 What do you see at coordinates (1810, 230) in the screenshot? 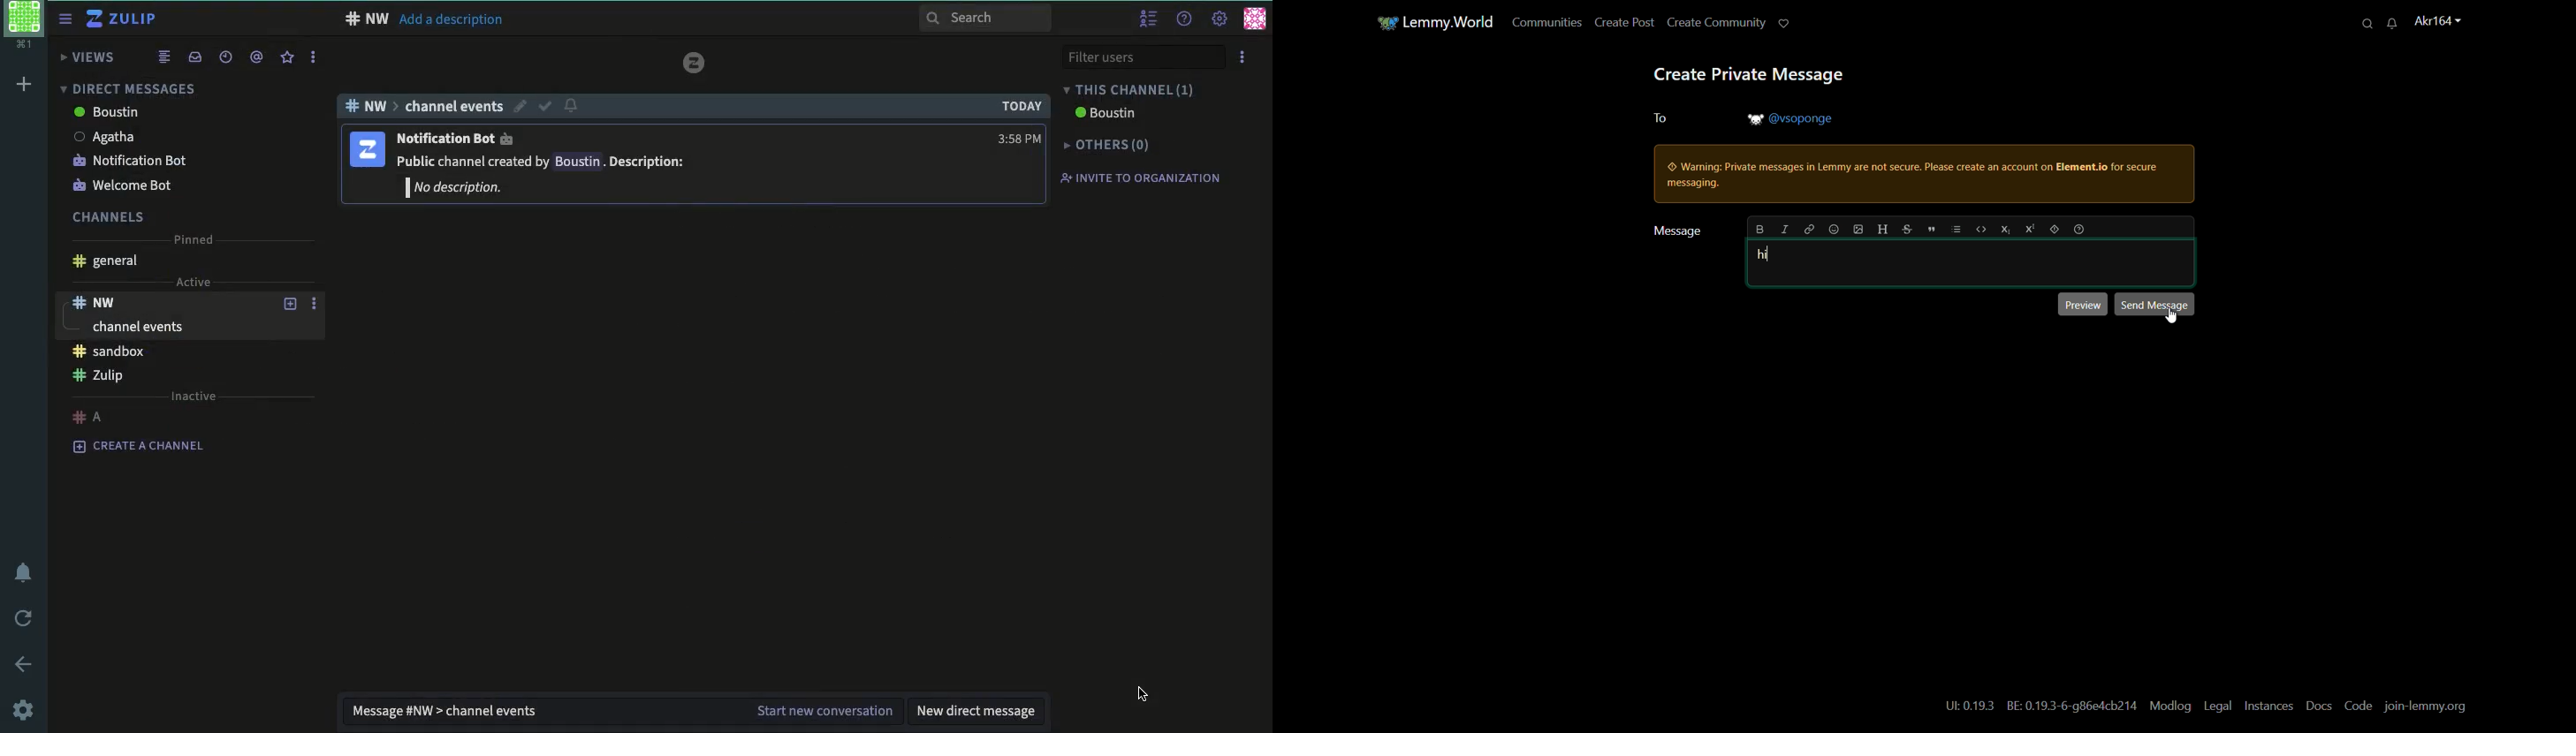
I see `link` at bounding box center [1810, 230].